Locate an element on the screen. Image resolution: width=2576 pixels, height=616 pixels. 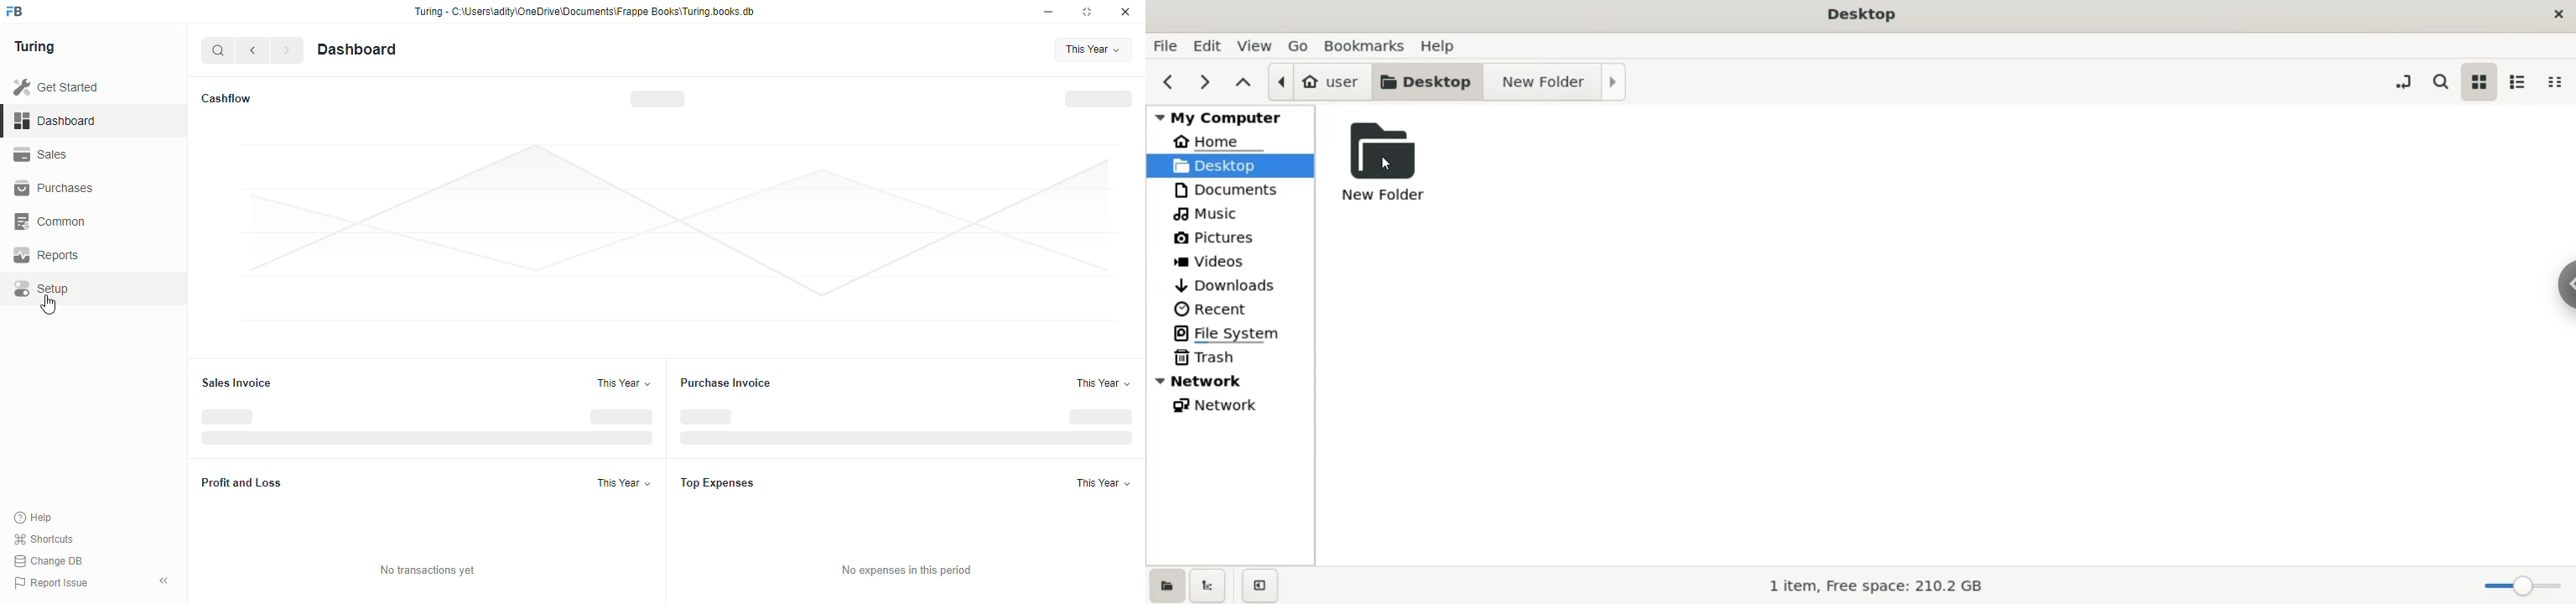
This Year  is located at coordinates (626, 485).